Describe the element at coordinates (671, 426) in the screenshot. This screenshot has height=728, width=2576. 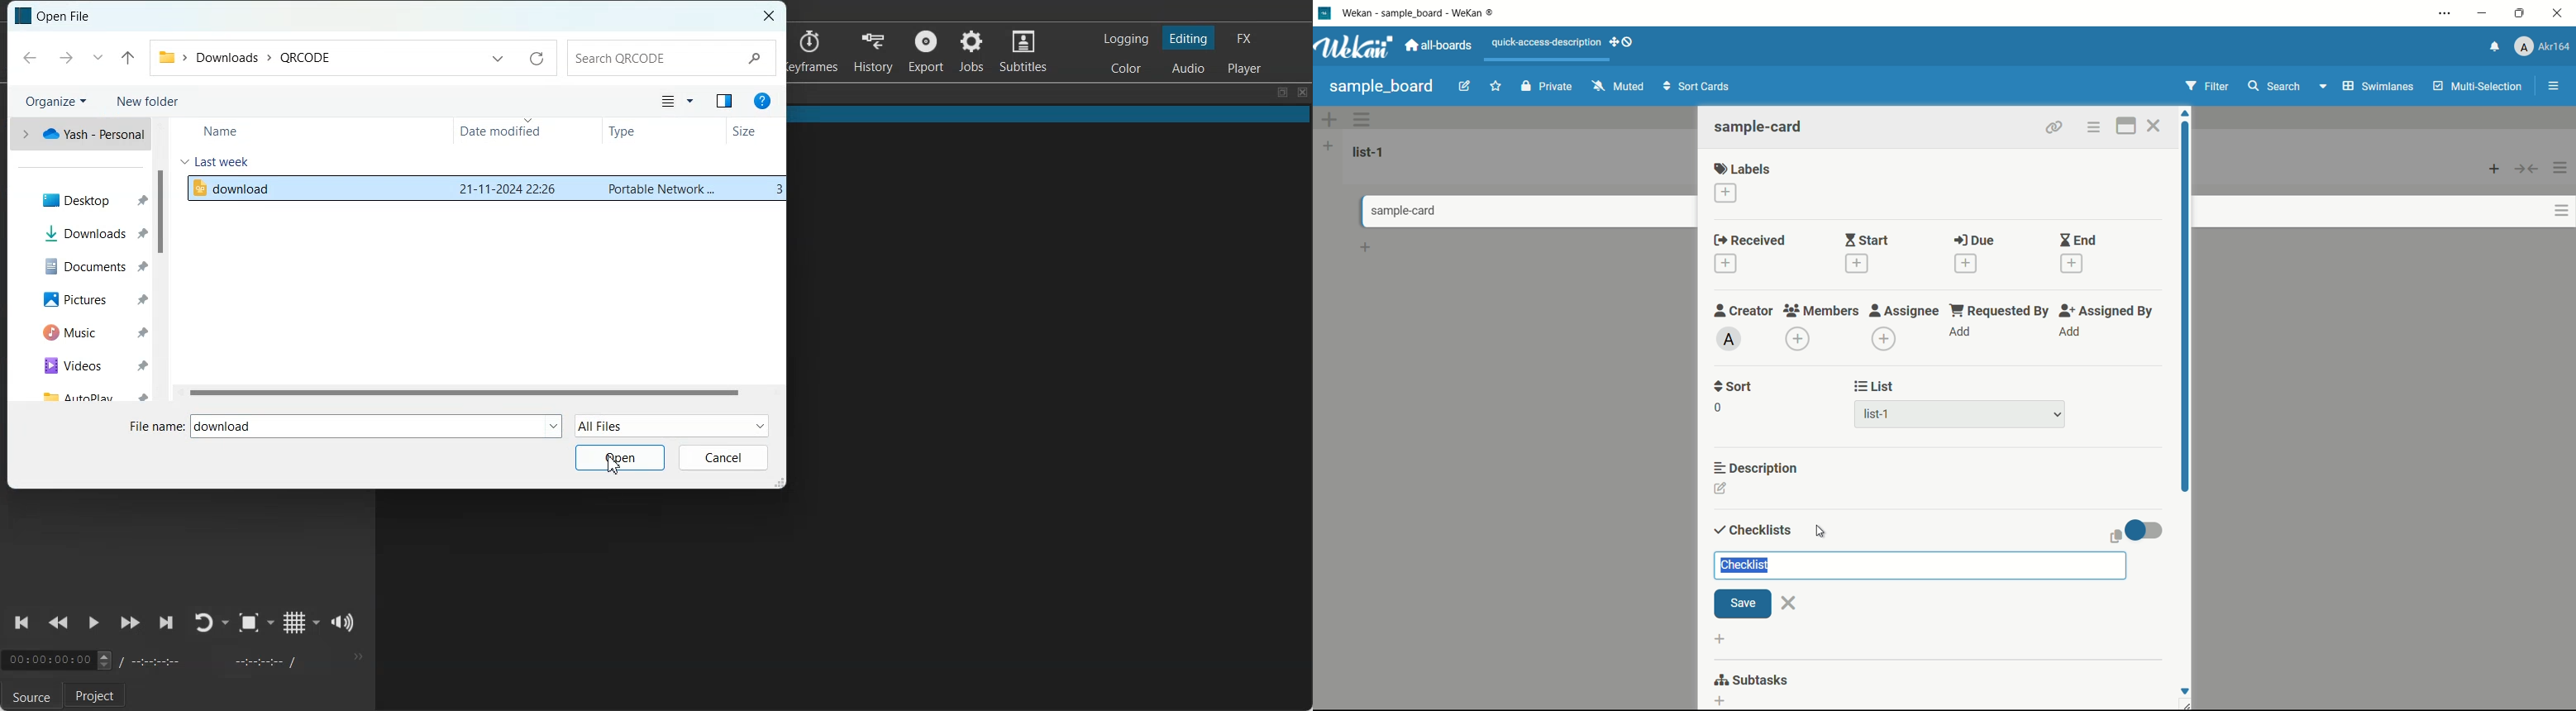
I see `All Files` at that location.